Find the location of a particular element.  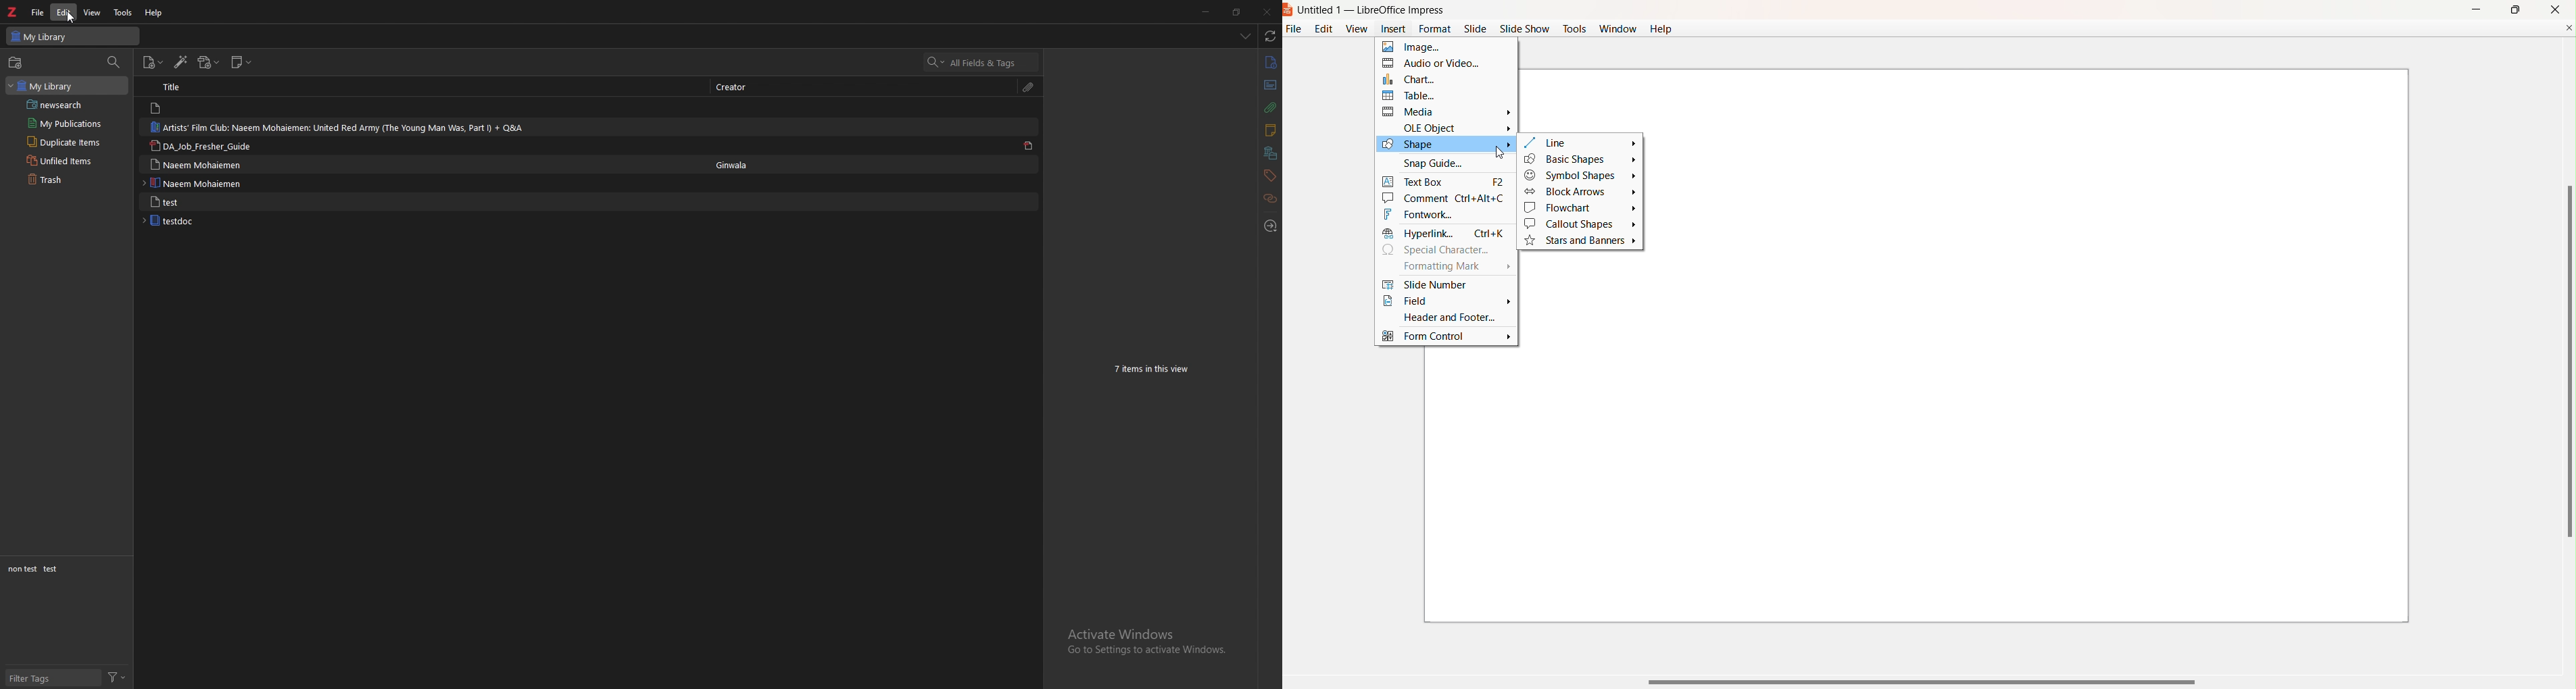

filter tags is located at coordinates (54, 679).